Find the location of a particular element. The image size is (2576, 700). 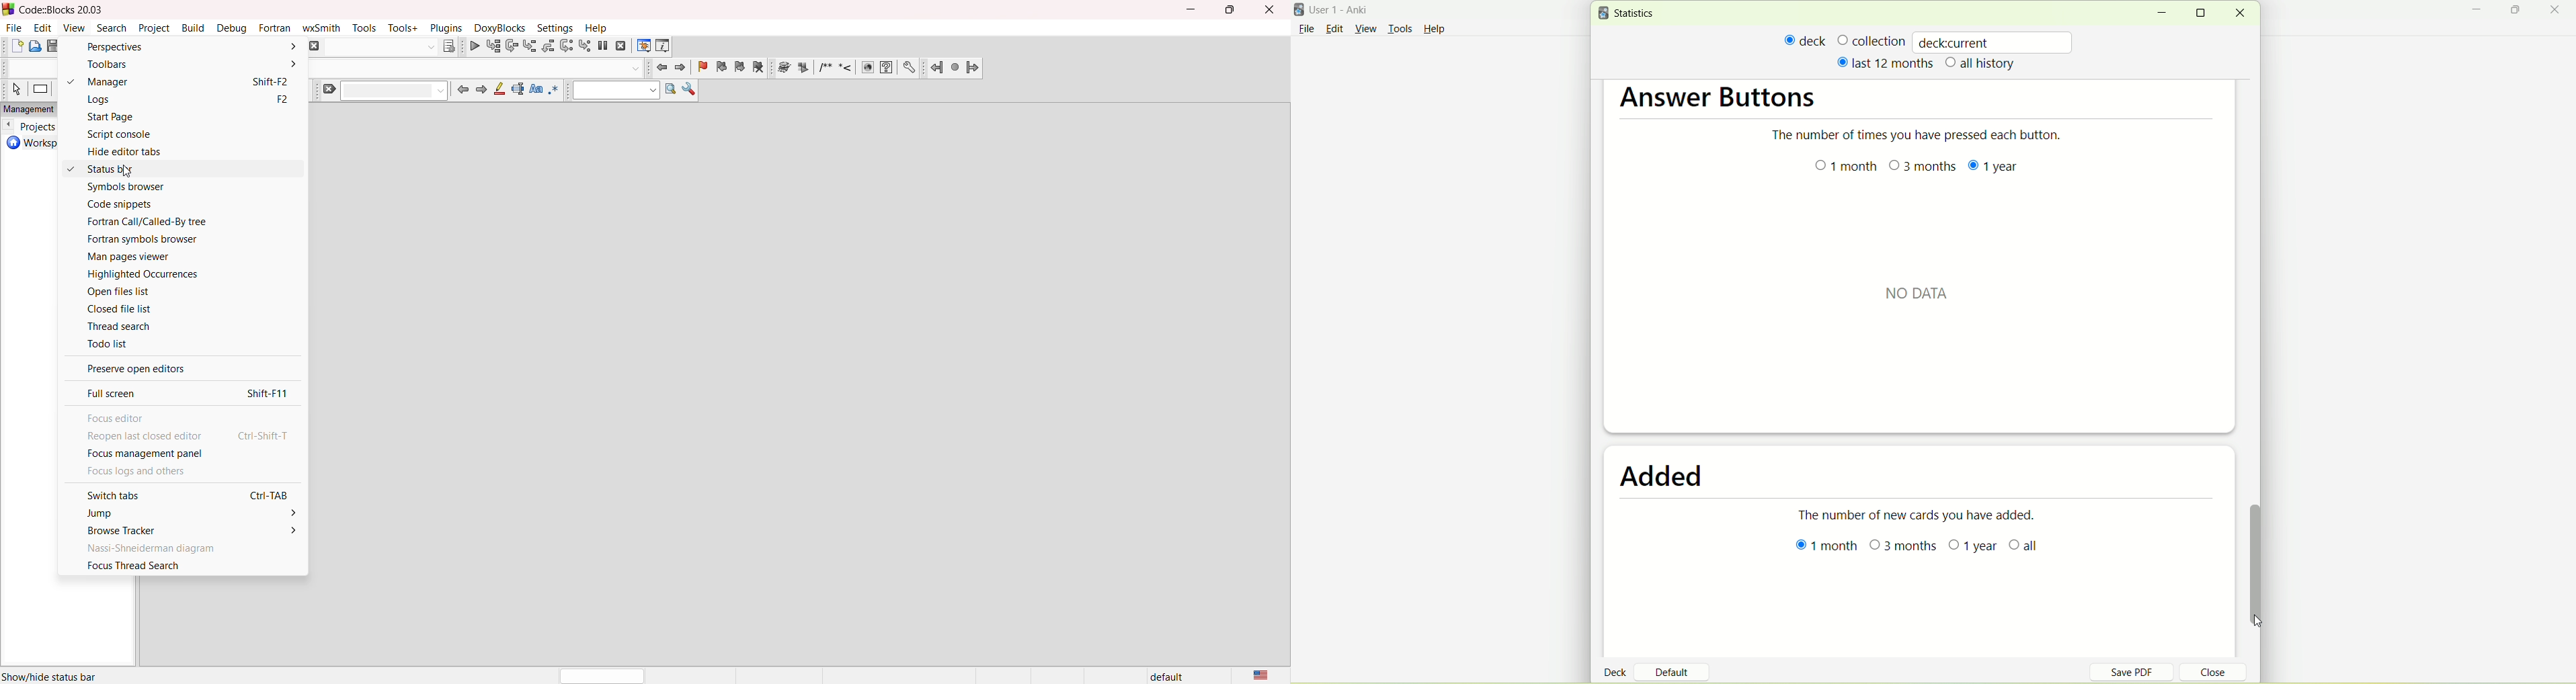

clear is located at coordinates (387, 90).